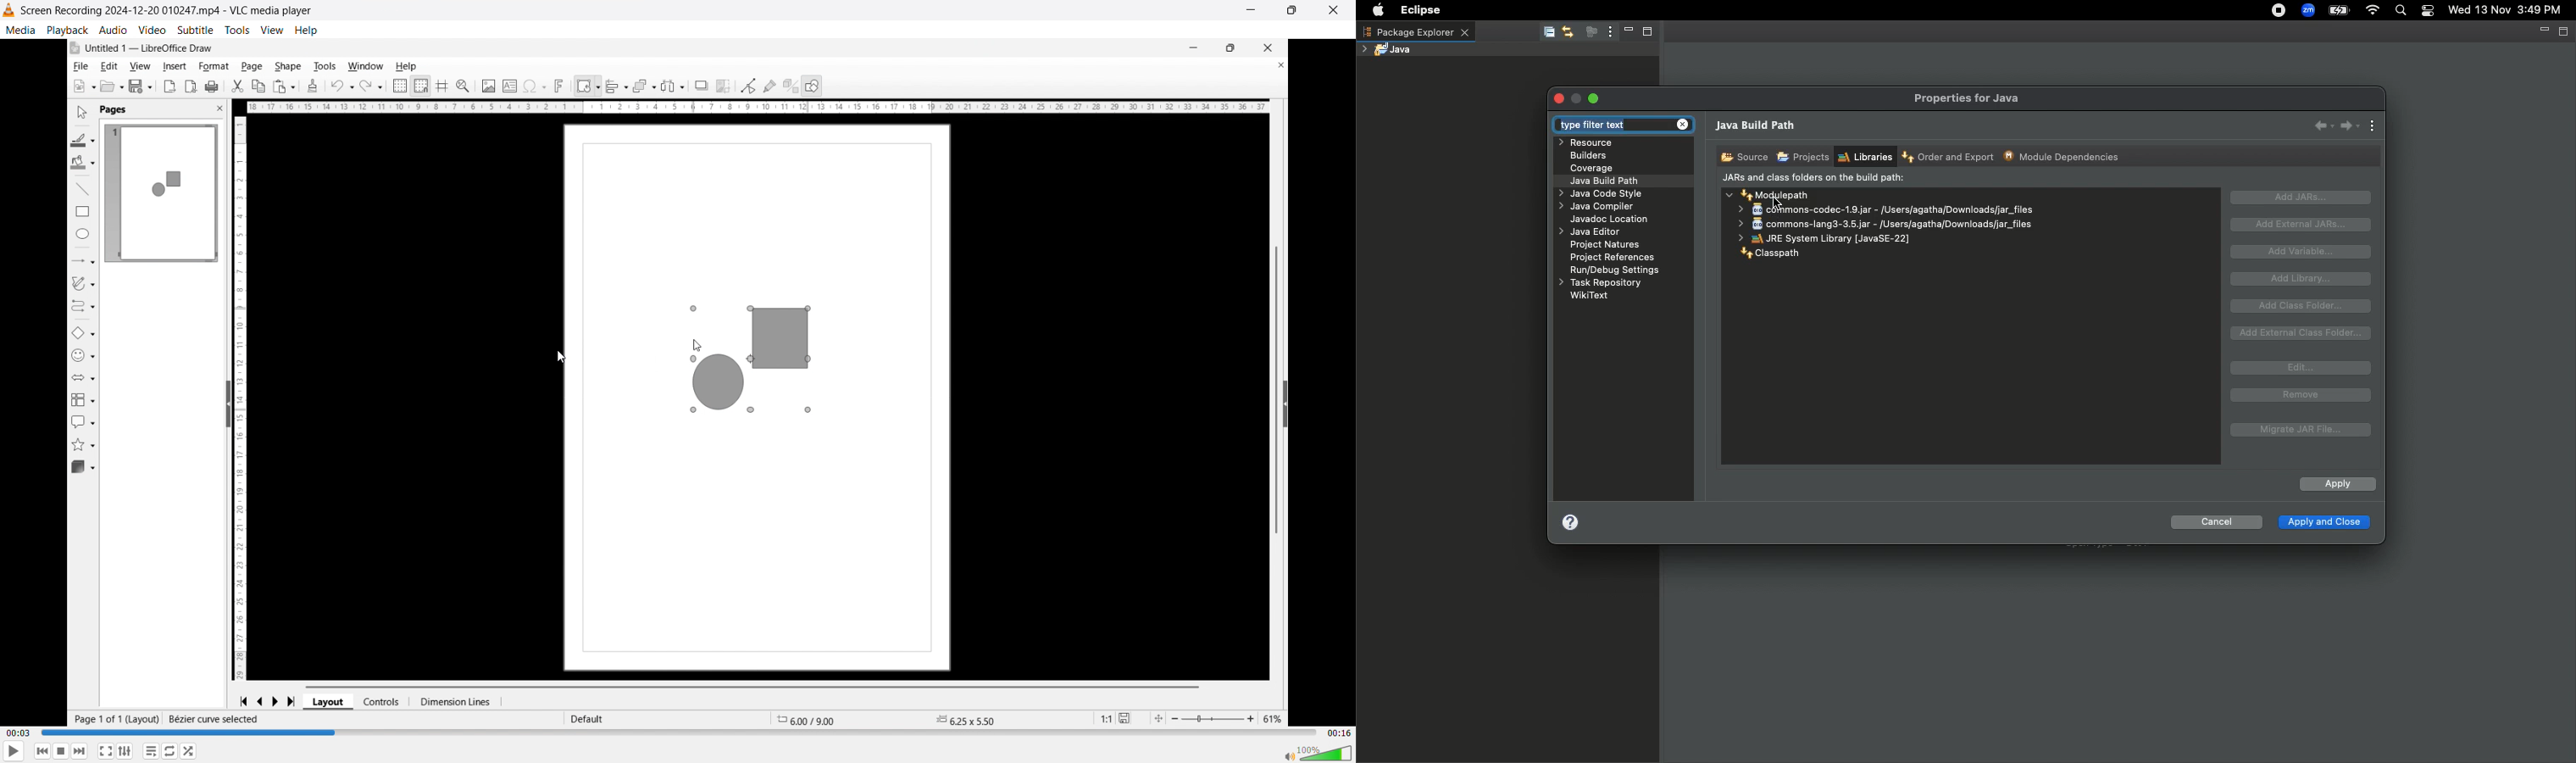  Describe the element at coordinates (1292, 11) in the screenshot. I see `Maximize ` at that location.